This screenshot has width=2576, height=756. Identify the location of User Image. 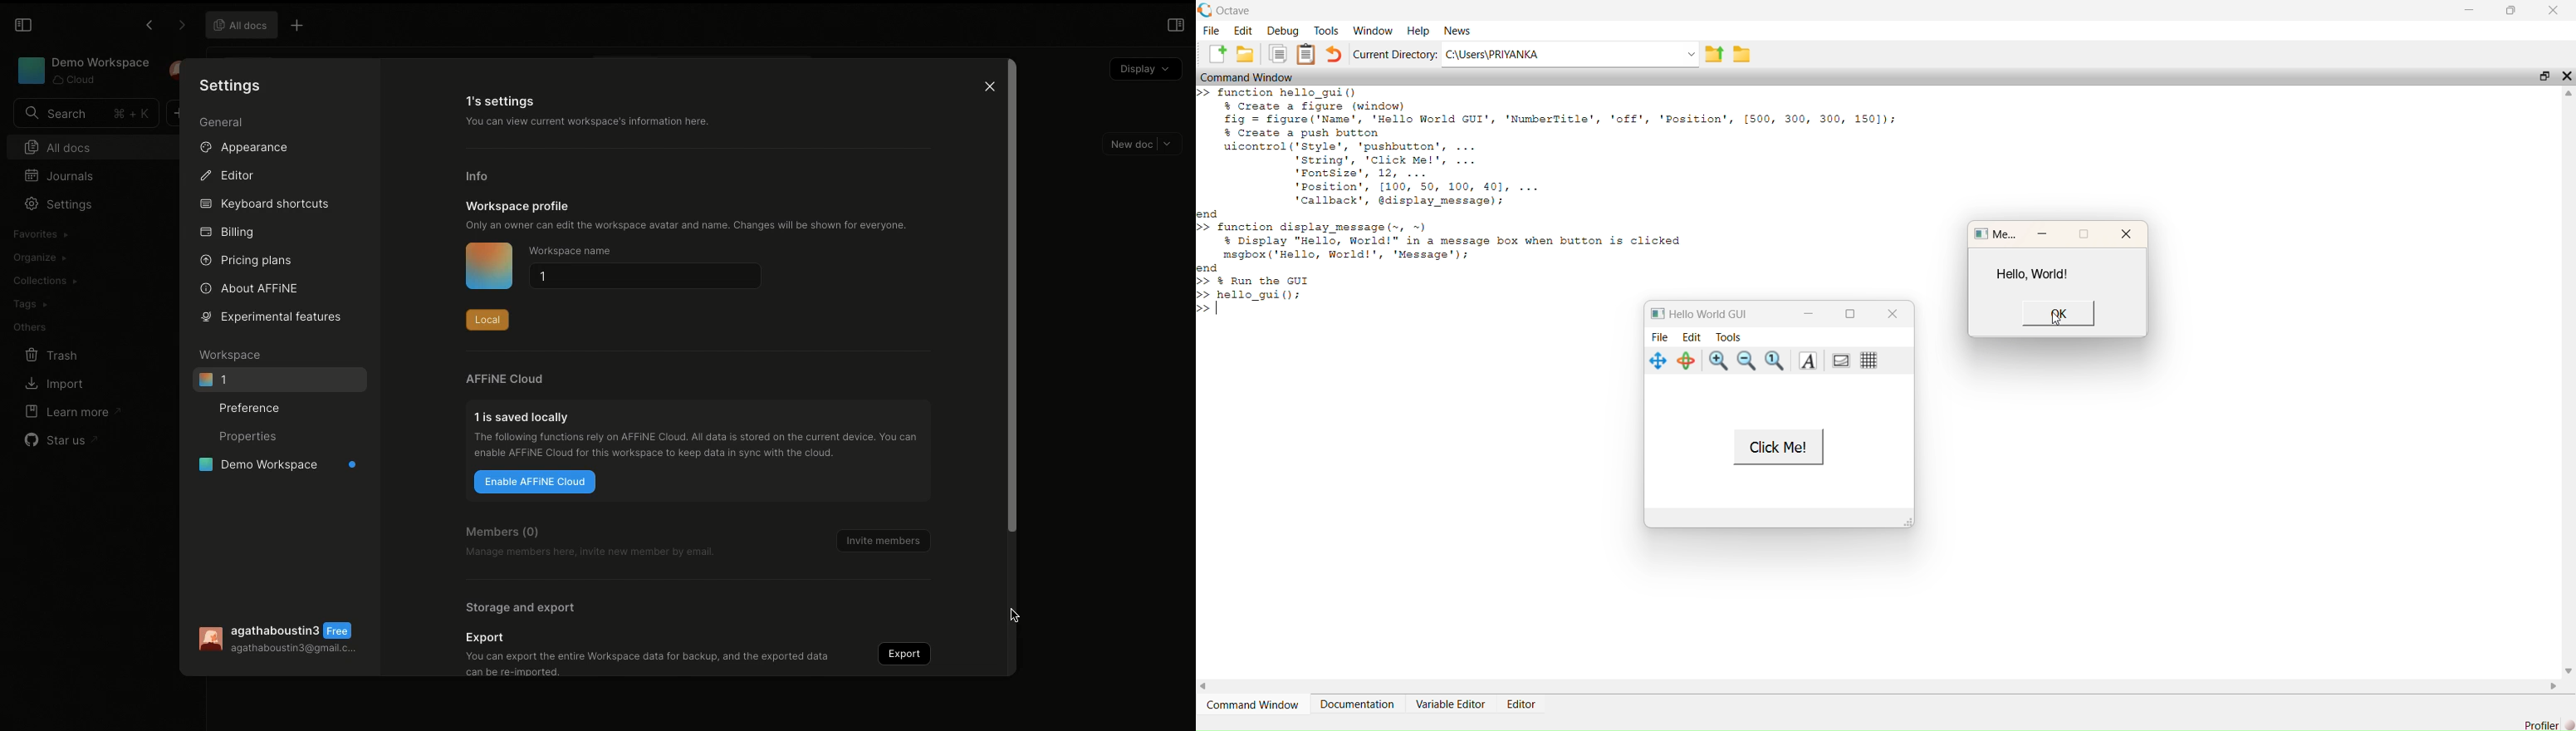
(208, 640).